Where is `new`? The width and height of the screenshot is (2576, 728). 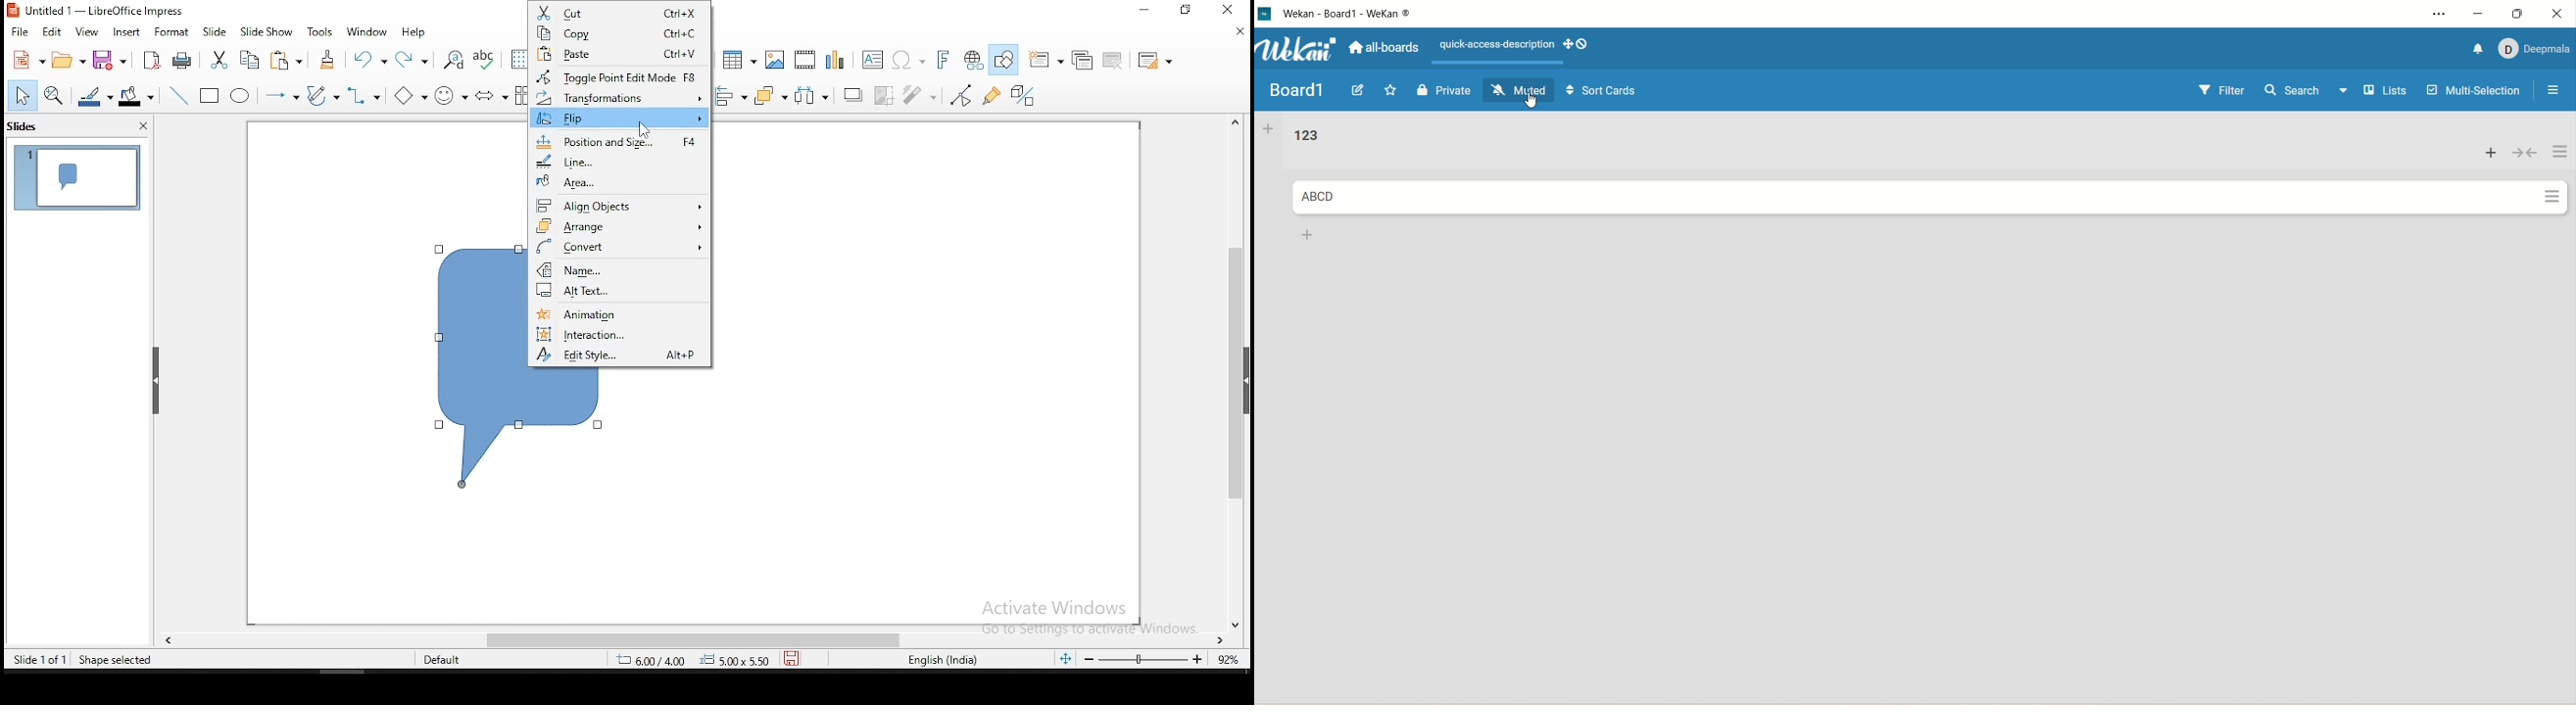 new is located at coordinates (26, 59).